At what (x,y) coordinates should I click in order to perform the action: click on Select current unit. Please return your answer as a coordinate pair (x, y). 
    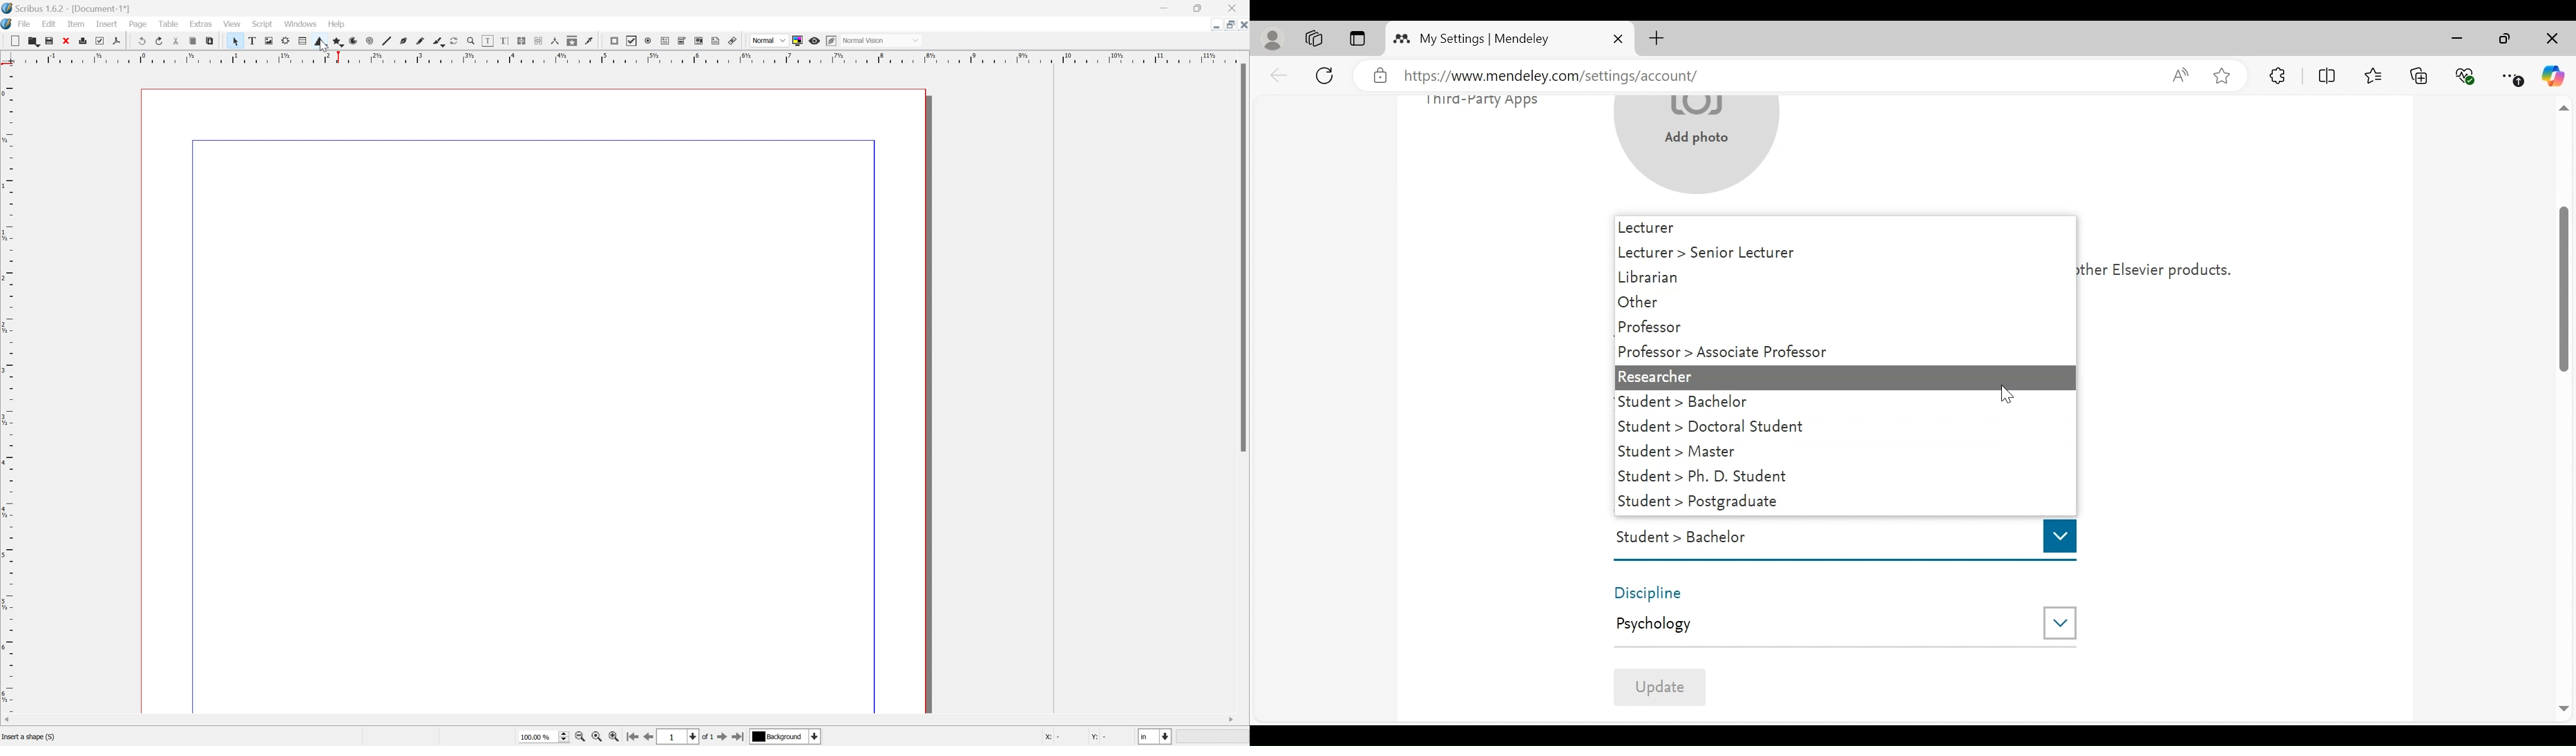
    Looking at the image, I should click on (1157, 736).